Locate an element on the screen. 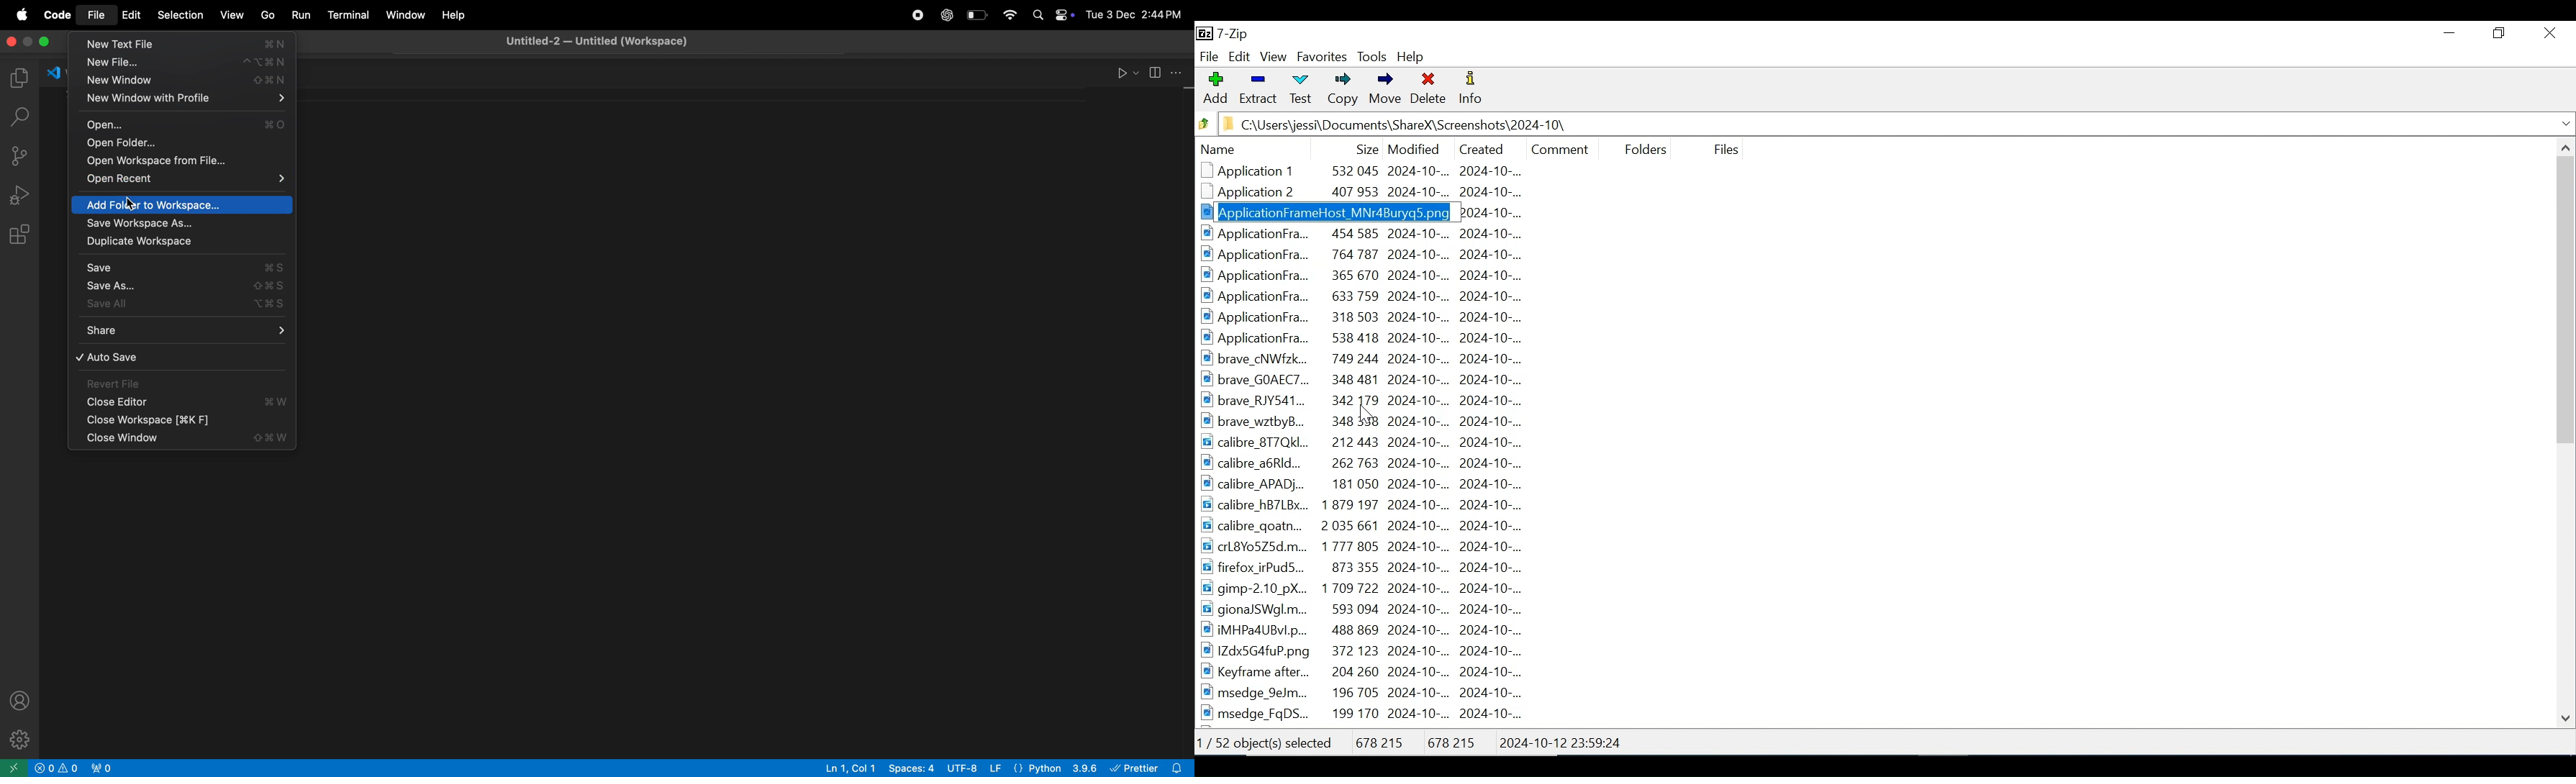 The image size is (2576, 784). terminal is located at coordinates (346, 13).